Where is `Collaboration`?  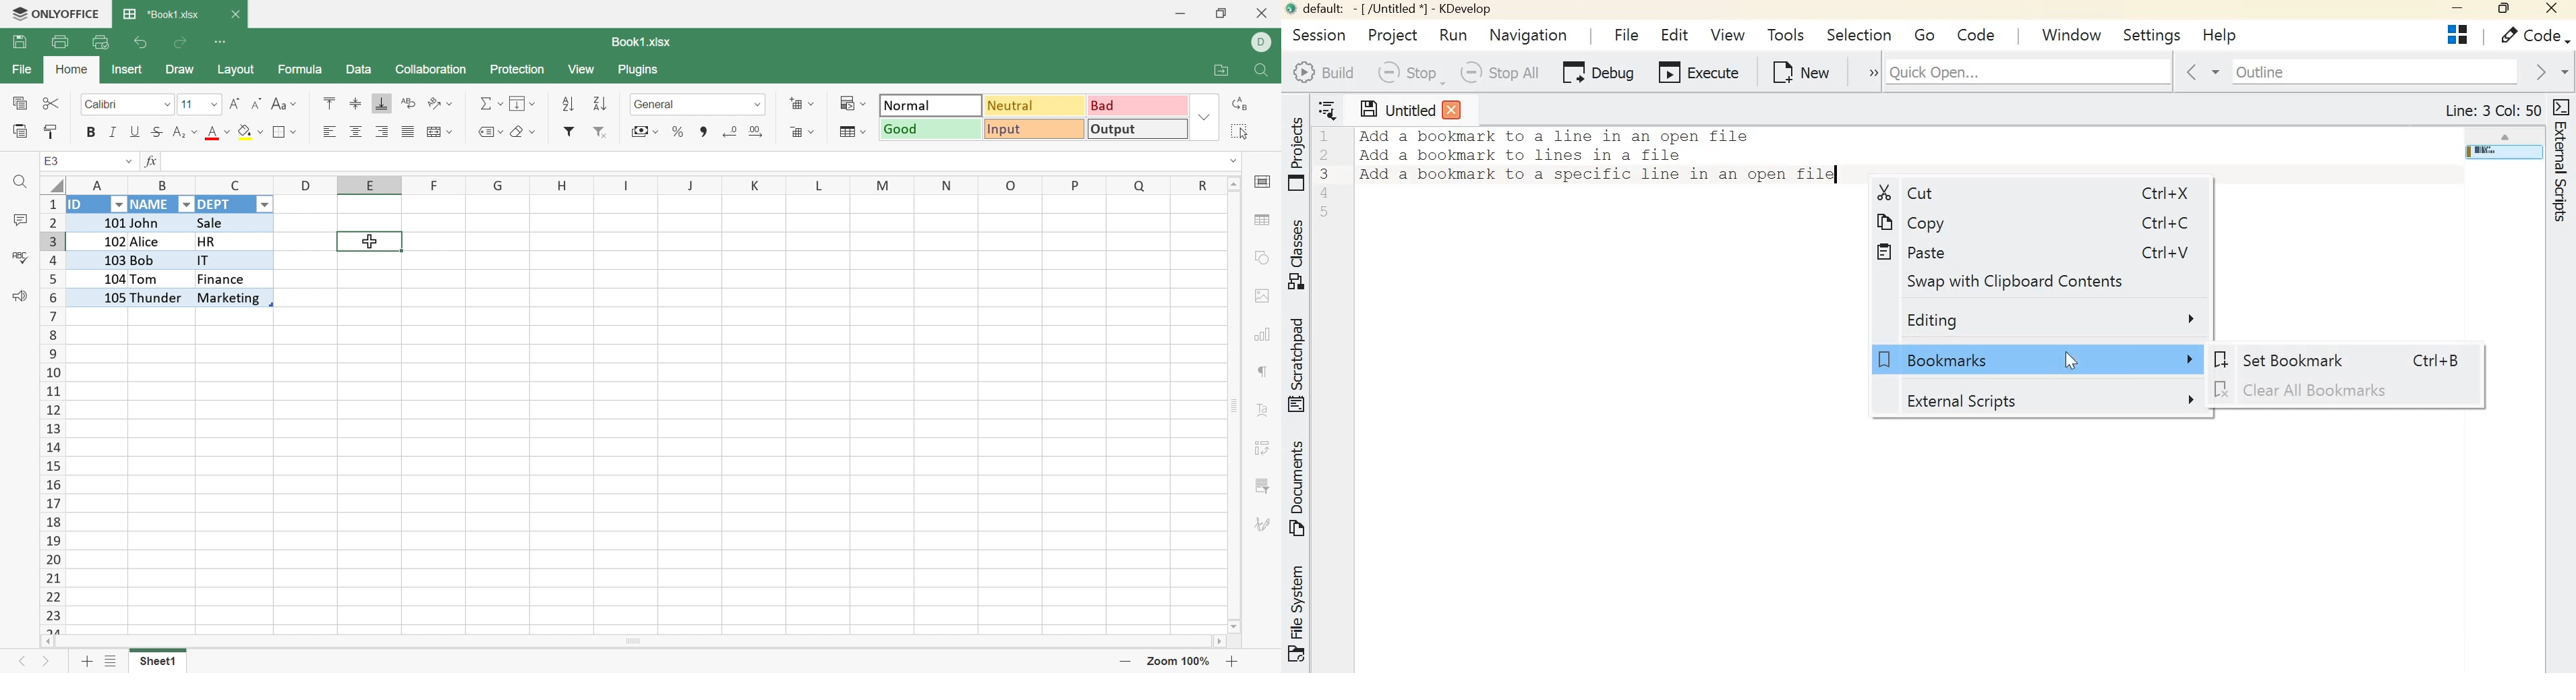
Collaboration is located at coordinates (433, 70).